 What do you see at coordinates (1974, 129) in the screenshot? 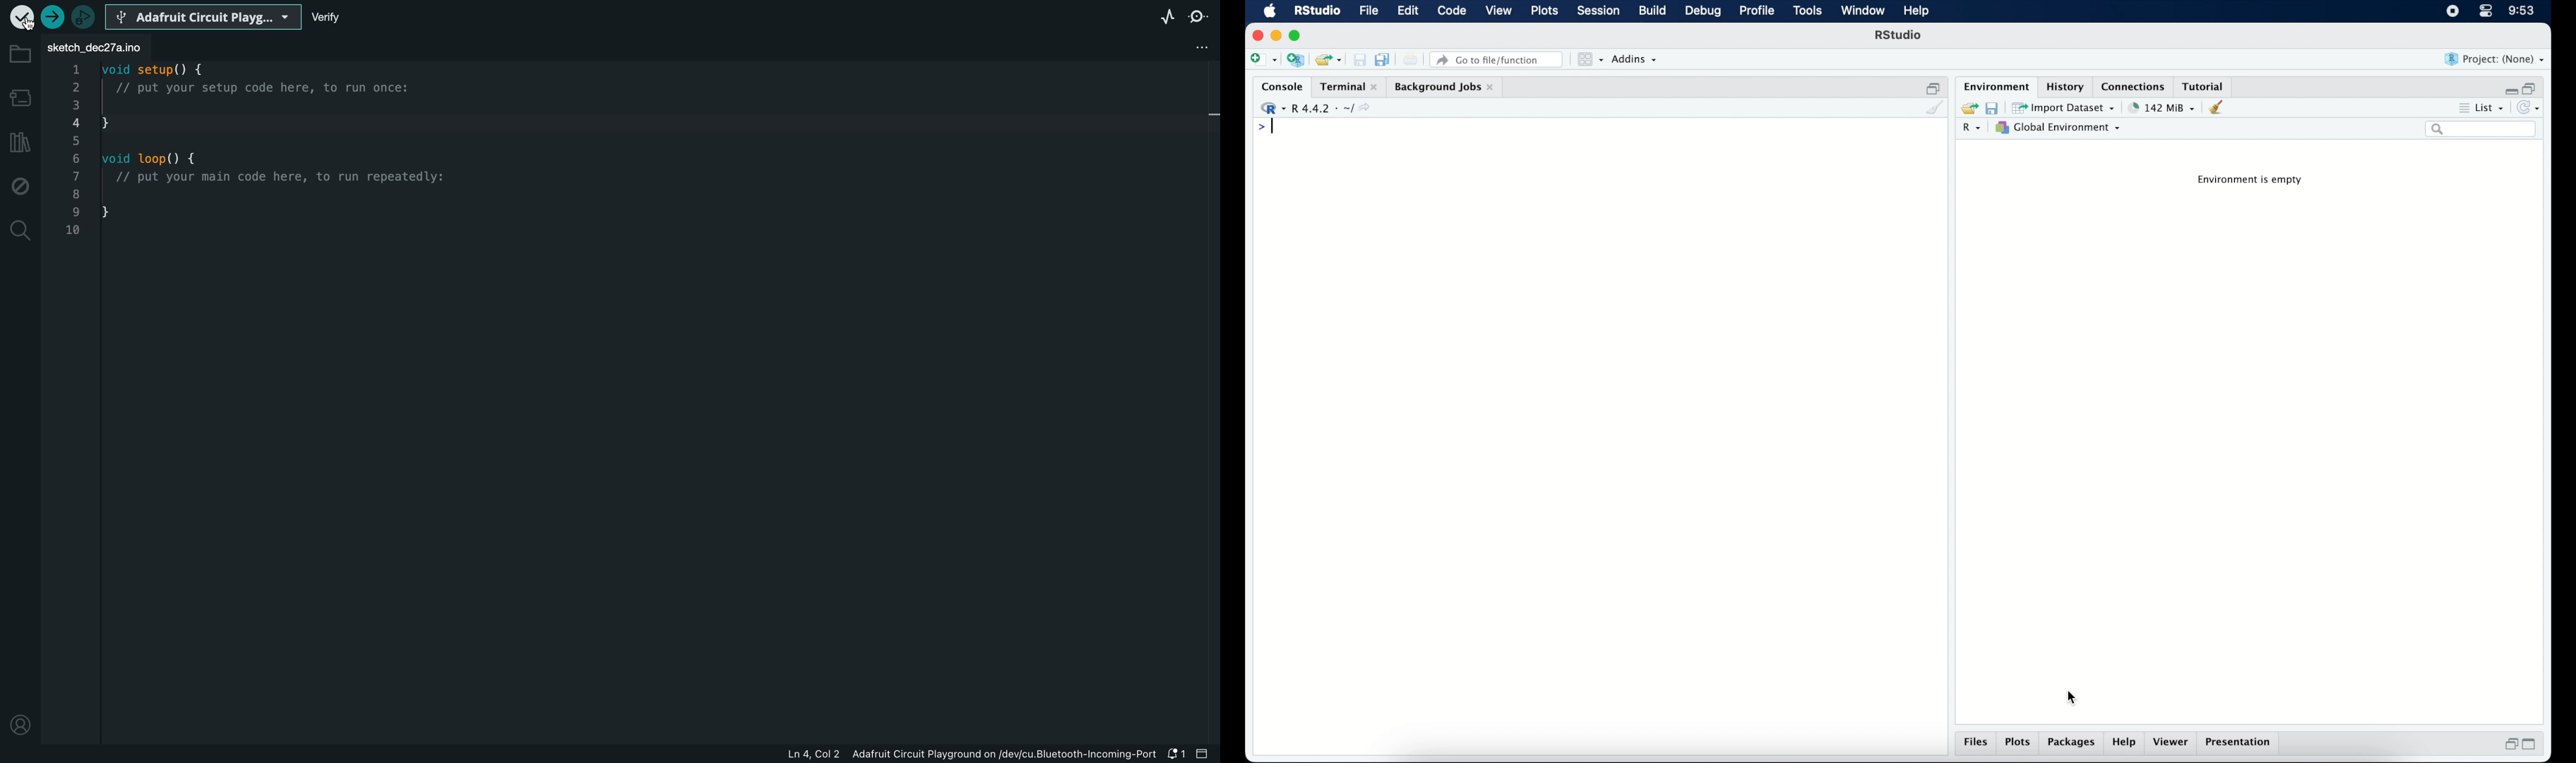
I see `R` at bounding box center [1974, 129].